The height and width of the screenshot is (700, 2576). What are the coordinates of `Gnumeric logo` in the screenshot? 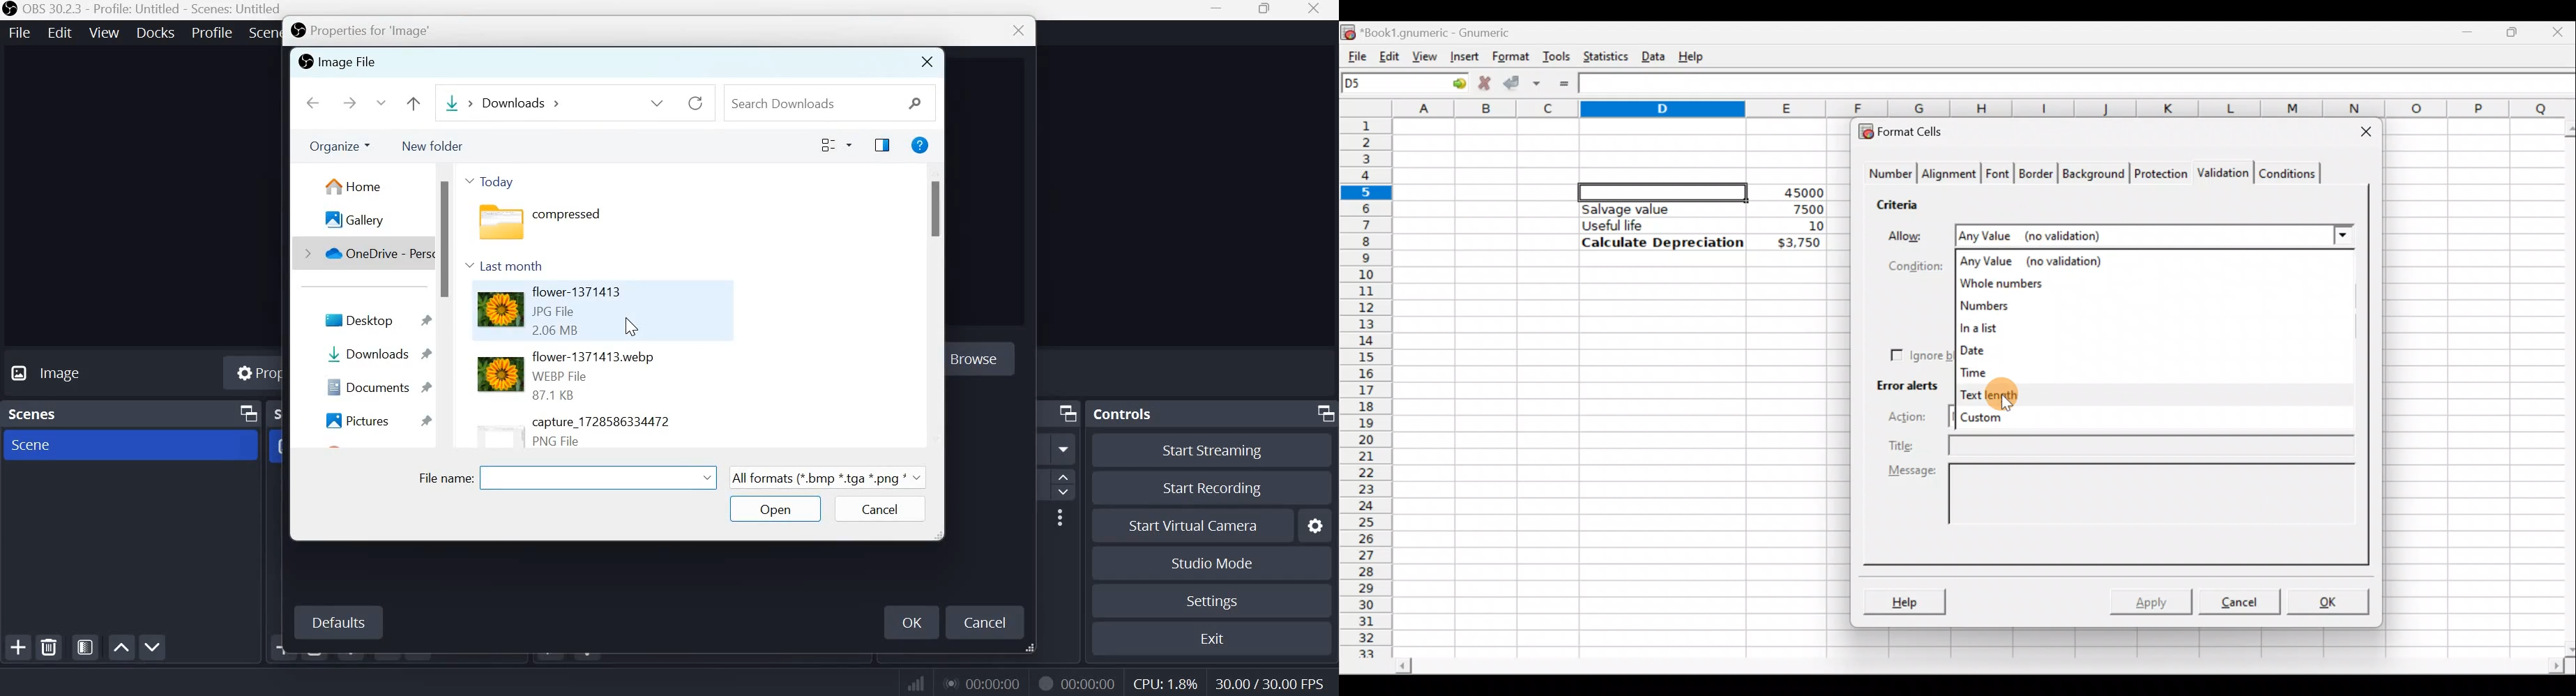 It's located at (1348, 31).